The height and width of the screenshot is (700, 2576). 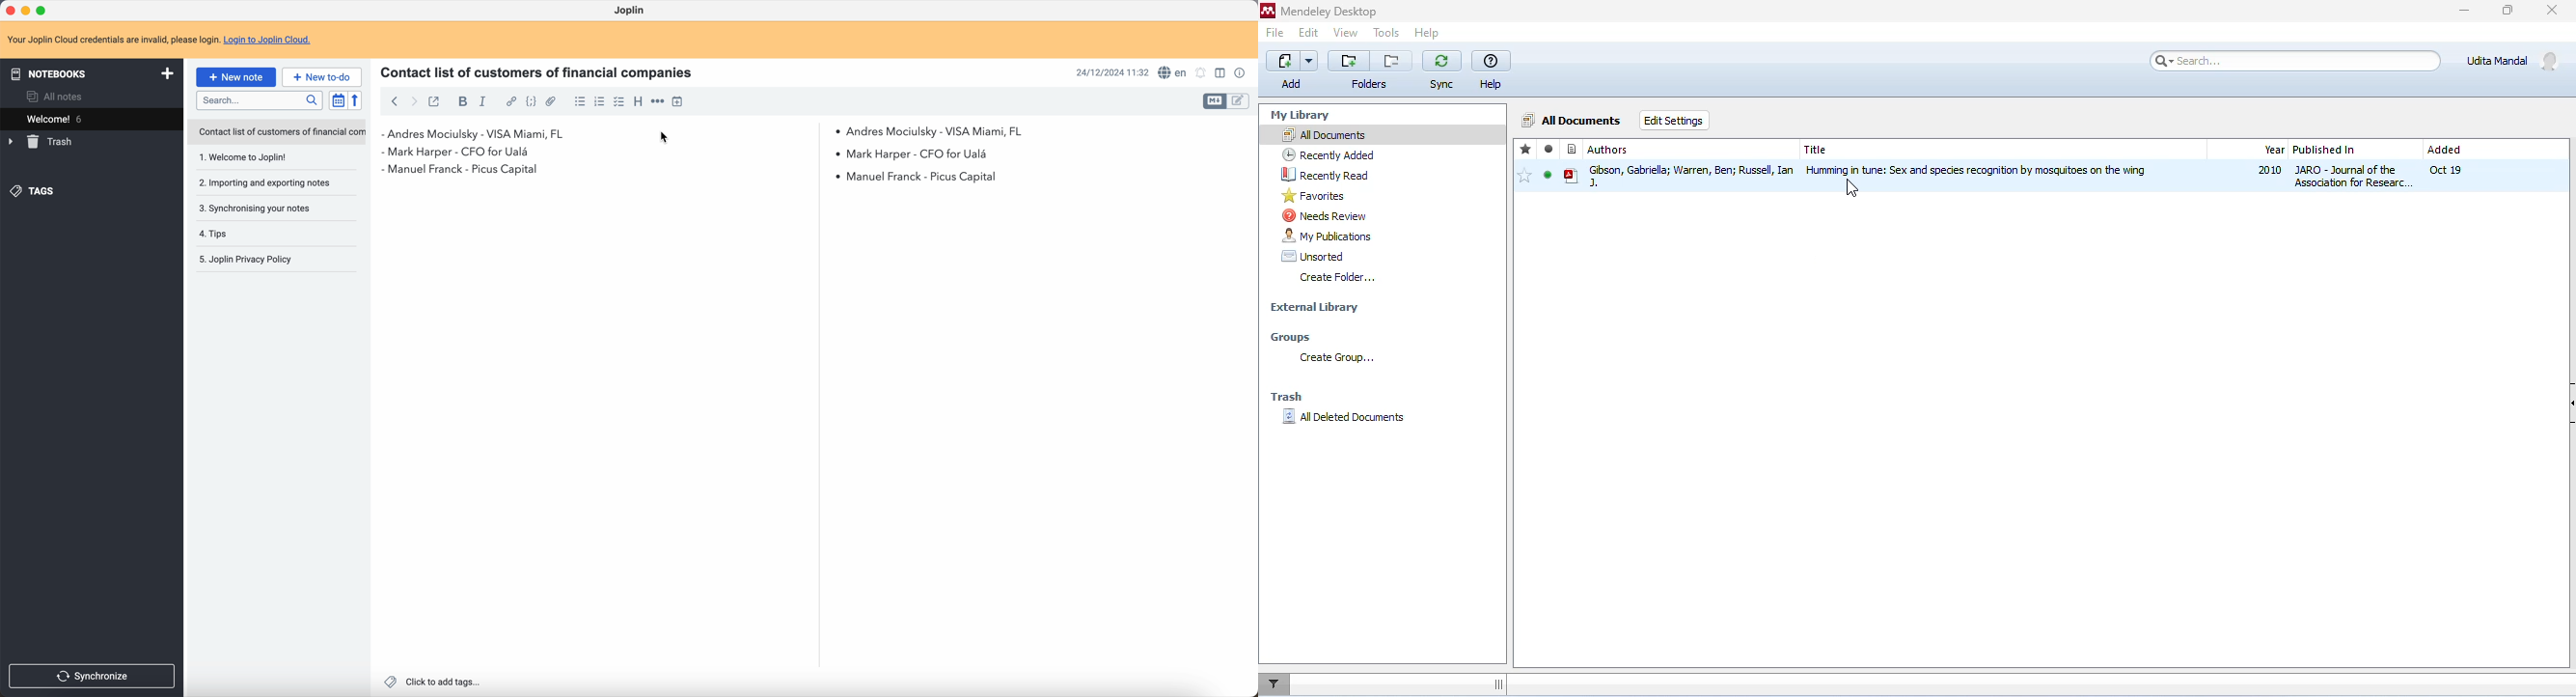 I want to click on all notes, so click(x=55, y=95).